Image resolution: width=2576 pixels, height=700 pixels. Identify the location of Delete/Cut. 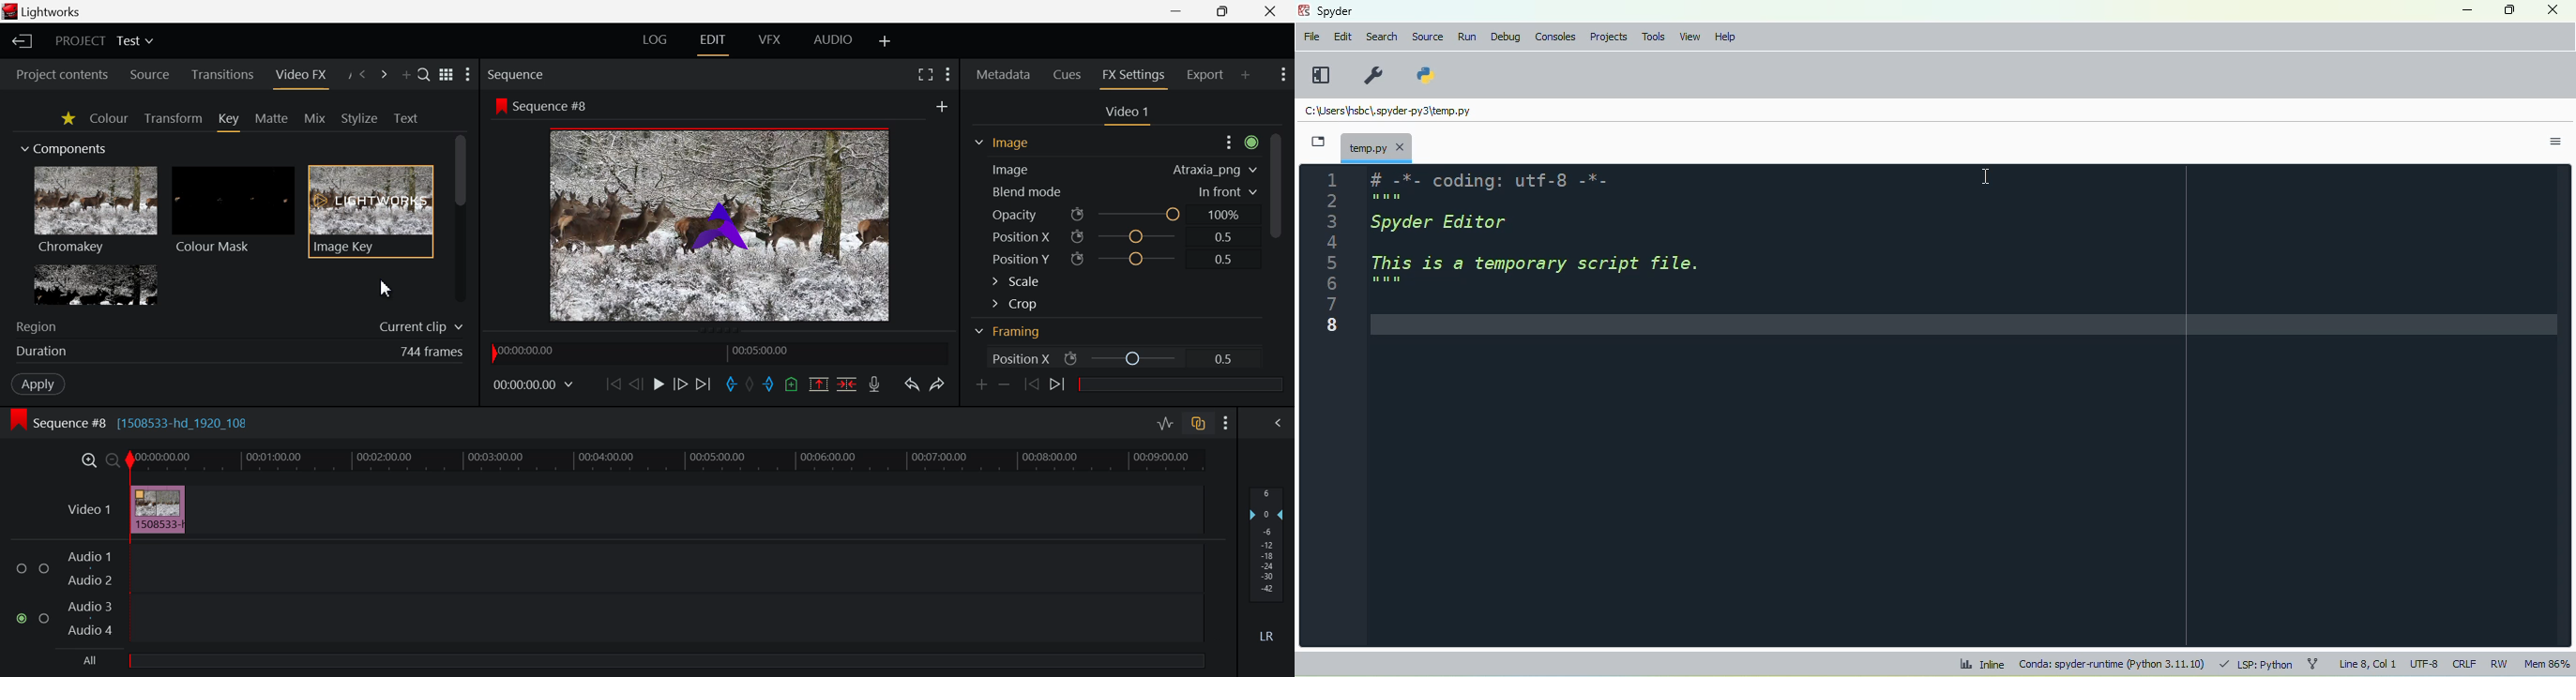
(846, 384).